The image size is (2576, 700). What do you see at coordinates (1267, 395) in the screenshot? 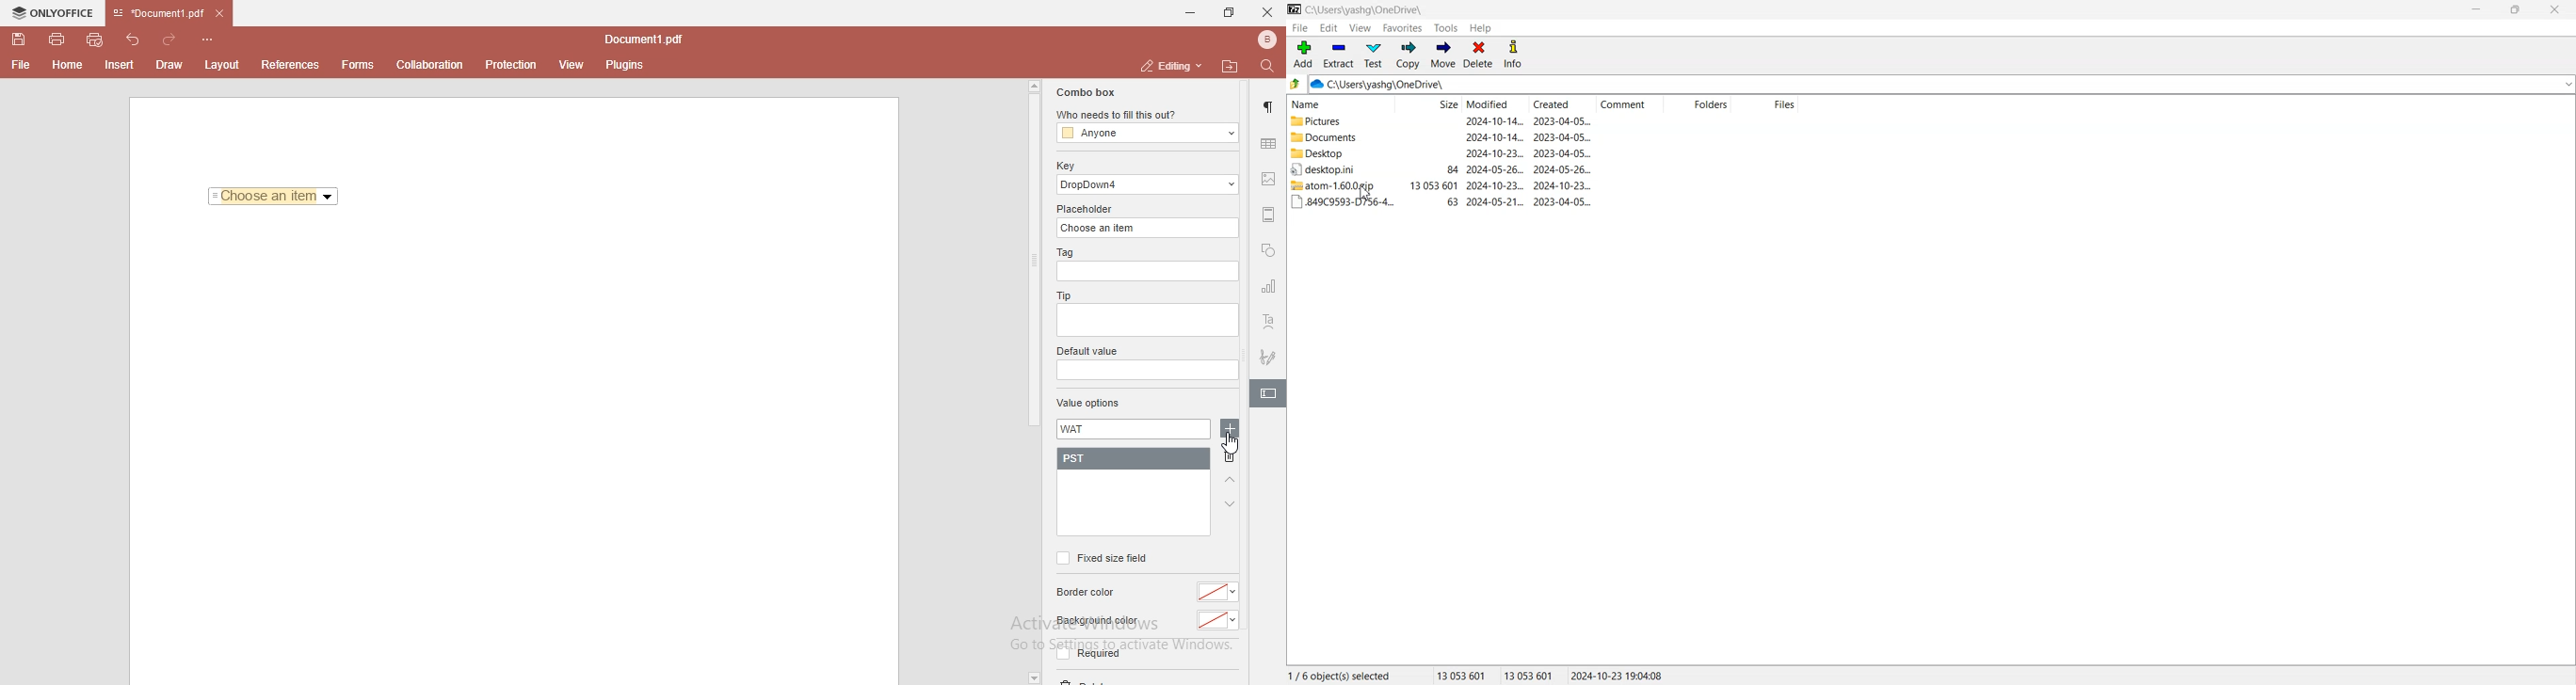
I see `highlighted` at bounding box center [1267, 395].